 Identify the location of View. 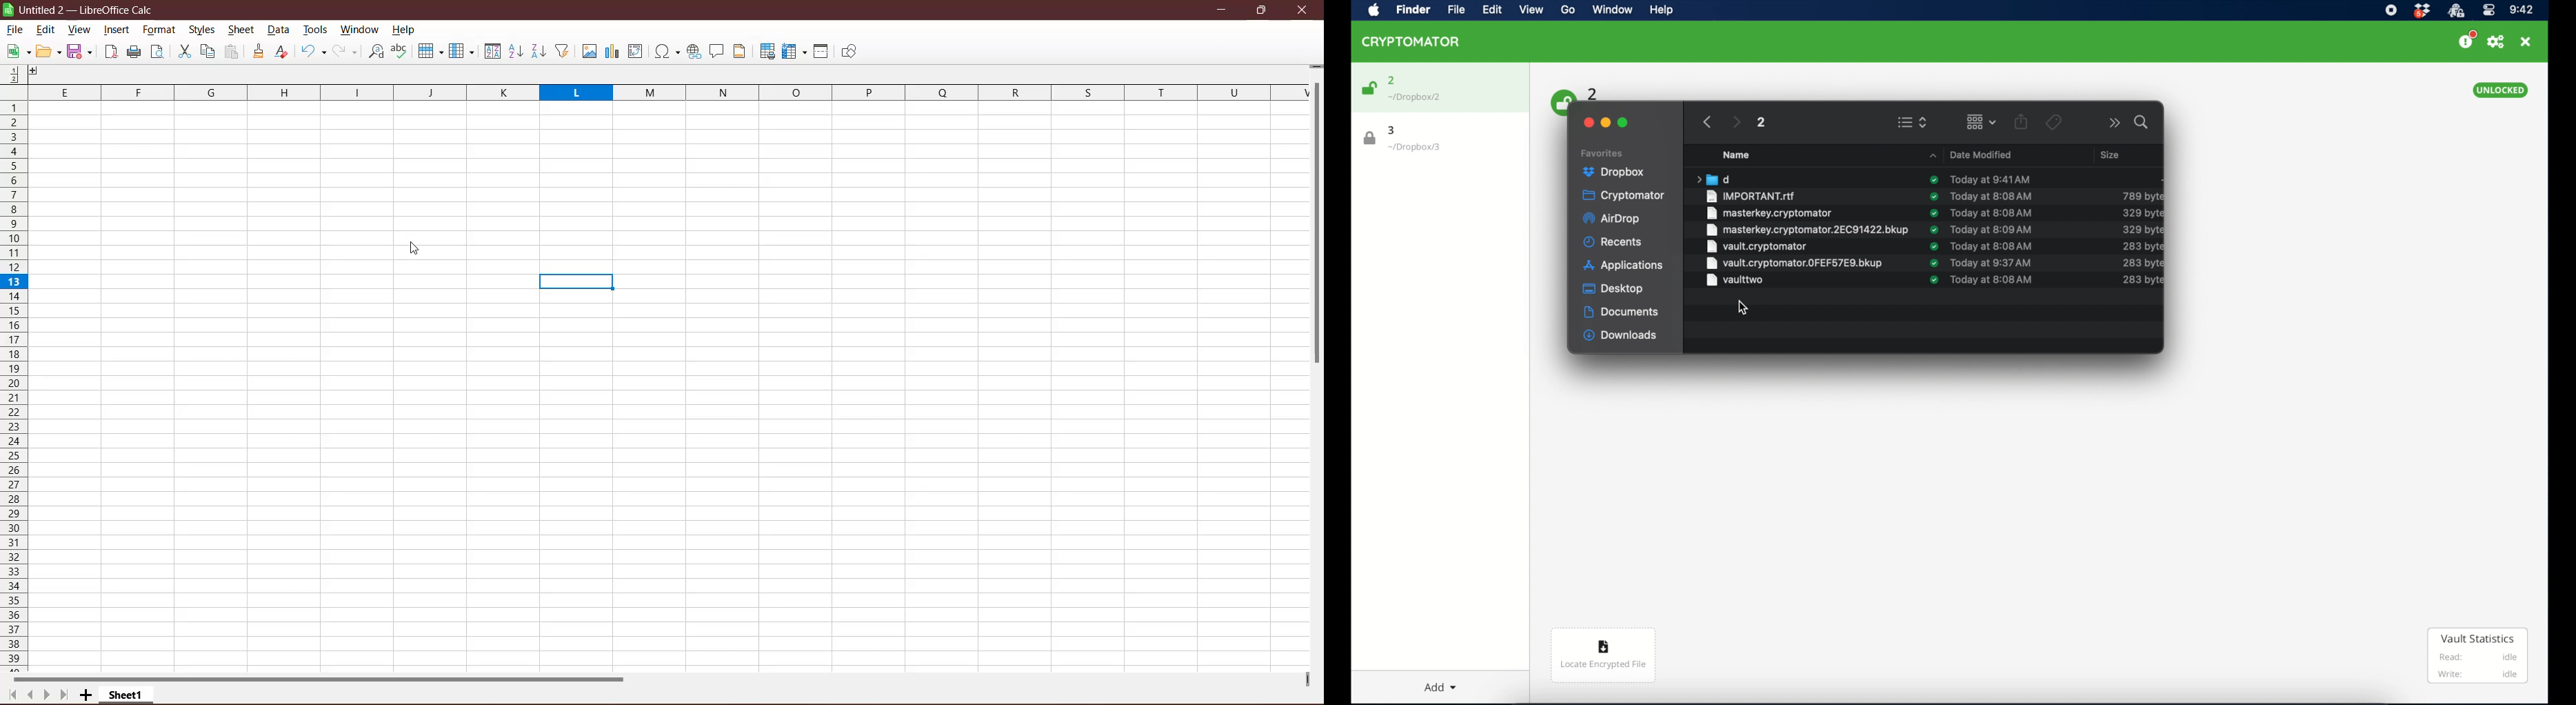
(78, 30).